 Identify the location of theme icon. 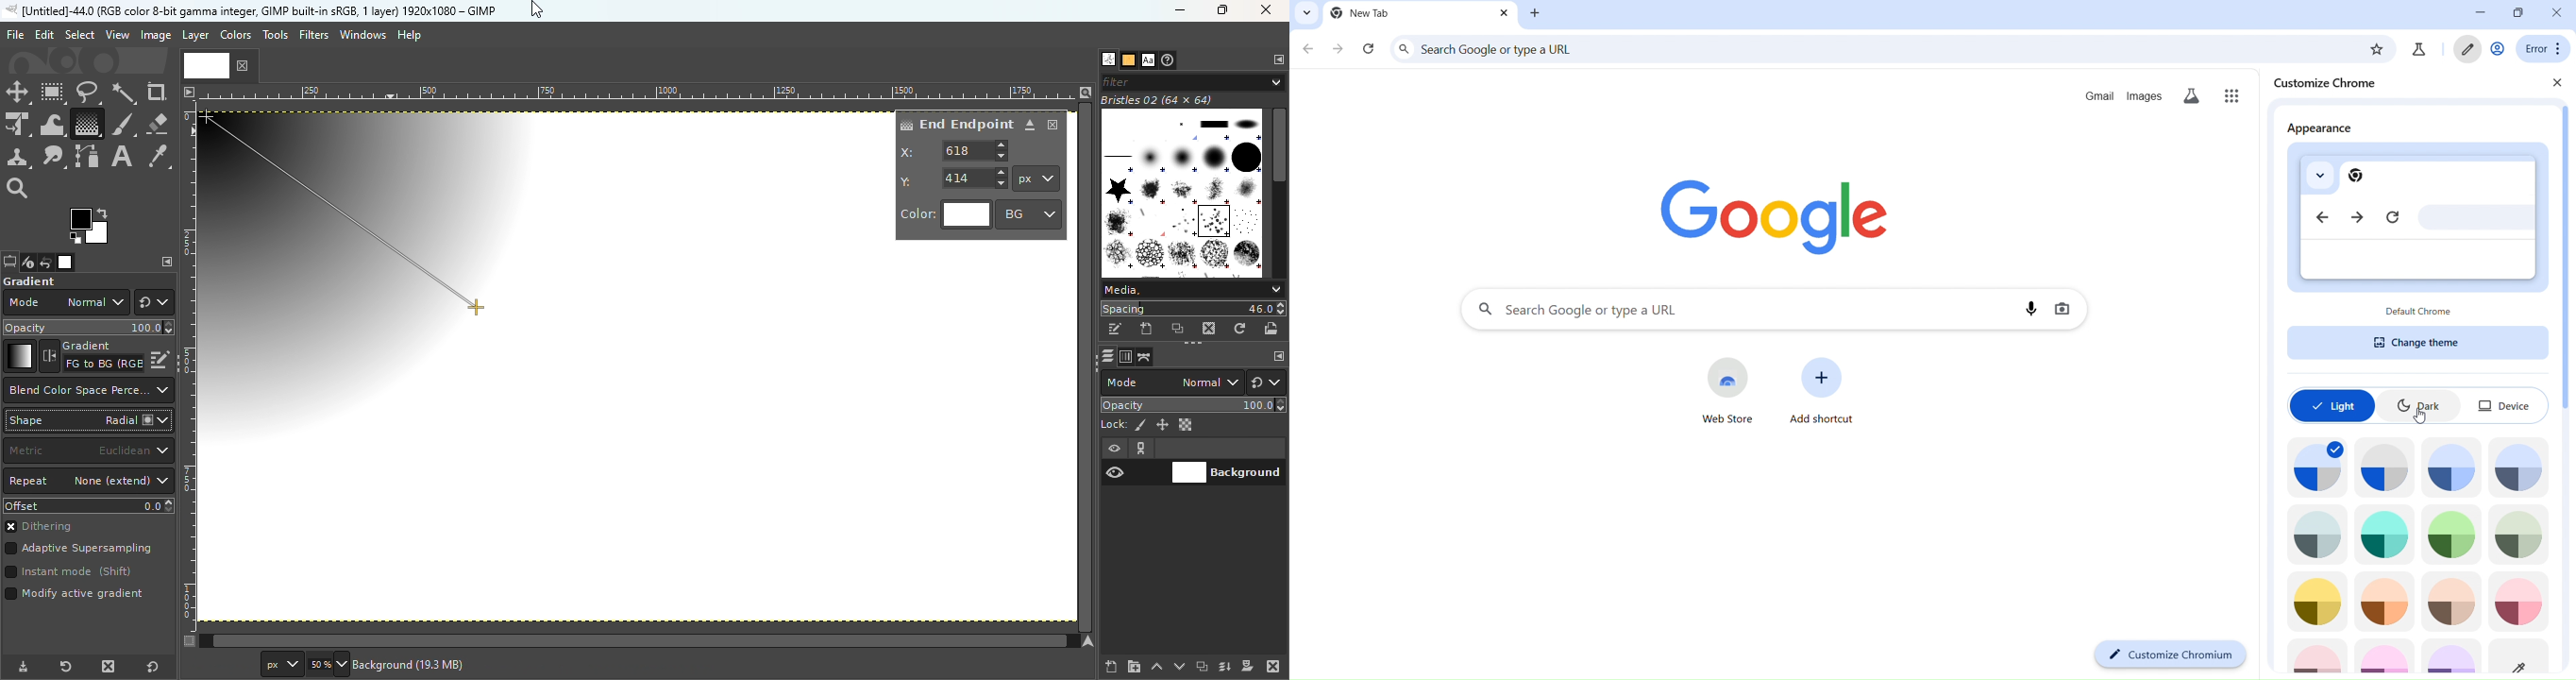
(2318, 599).